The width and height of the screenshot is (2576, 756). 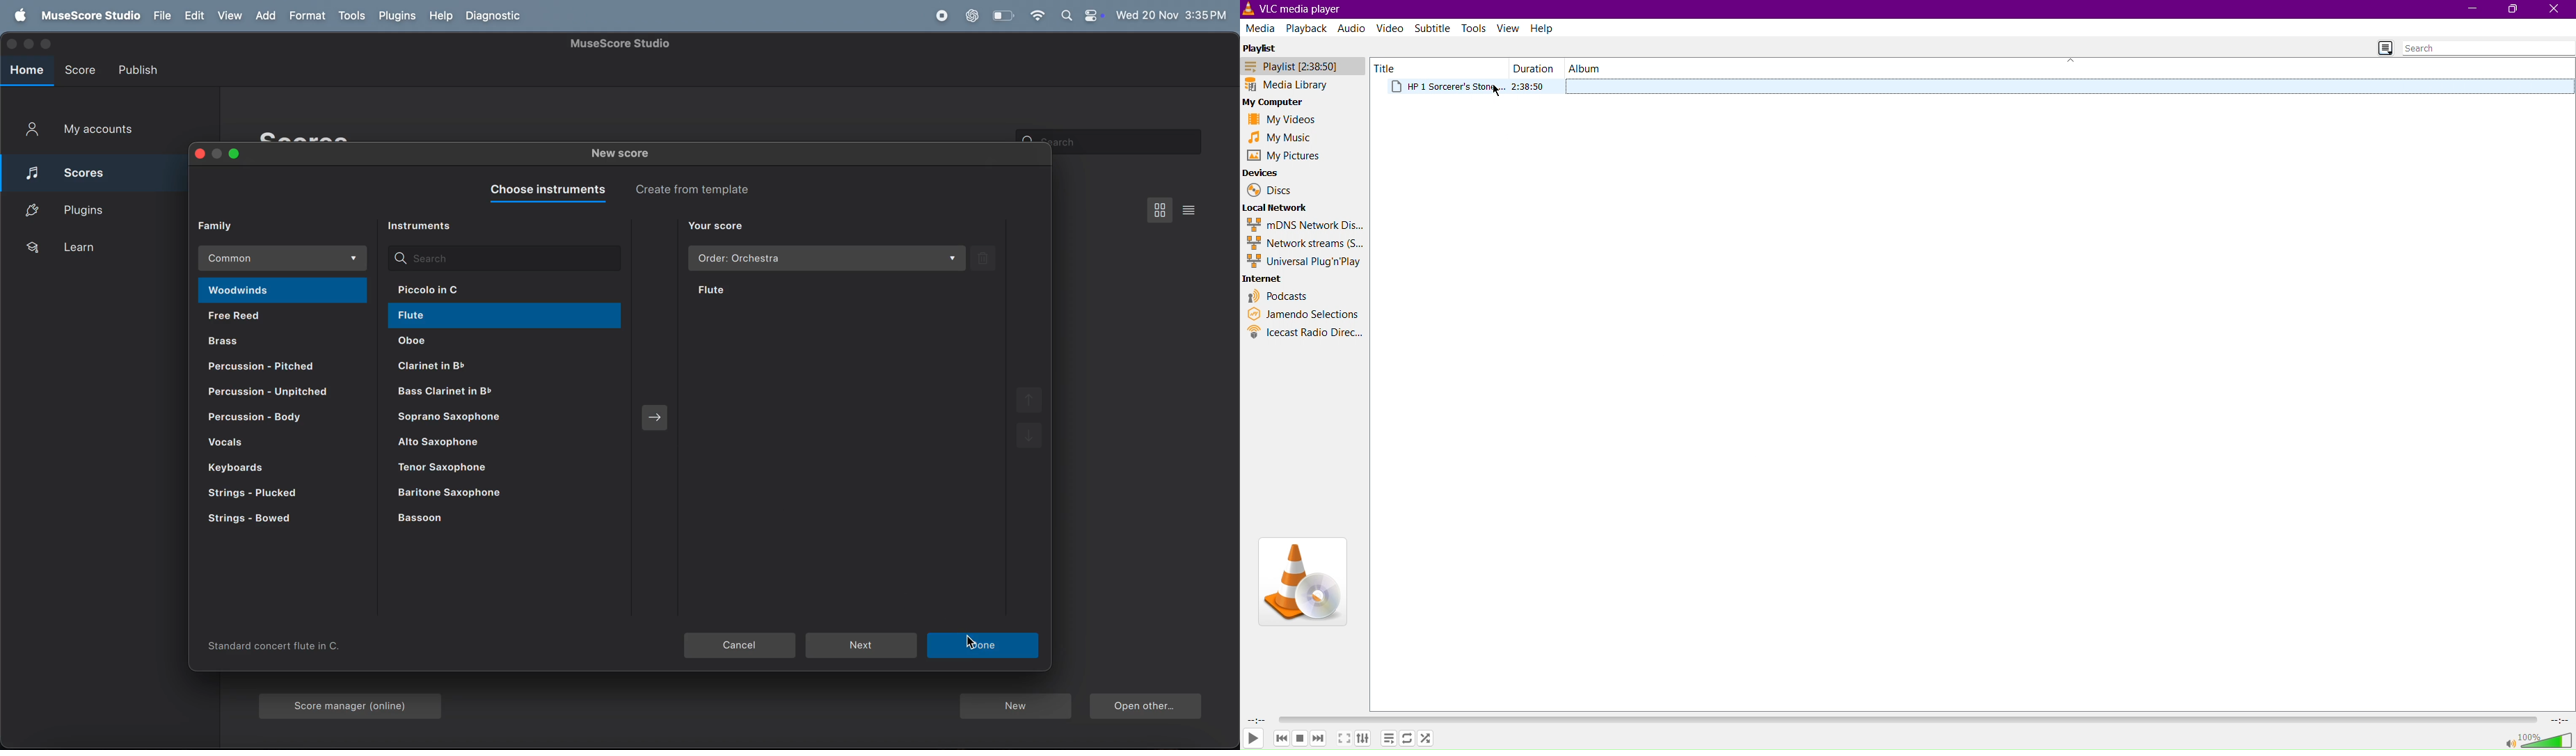 I want to click on Network streams, so click(x=1303, y=242).